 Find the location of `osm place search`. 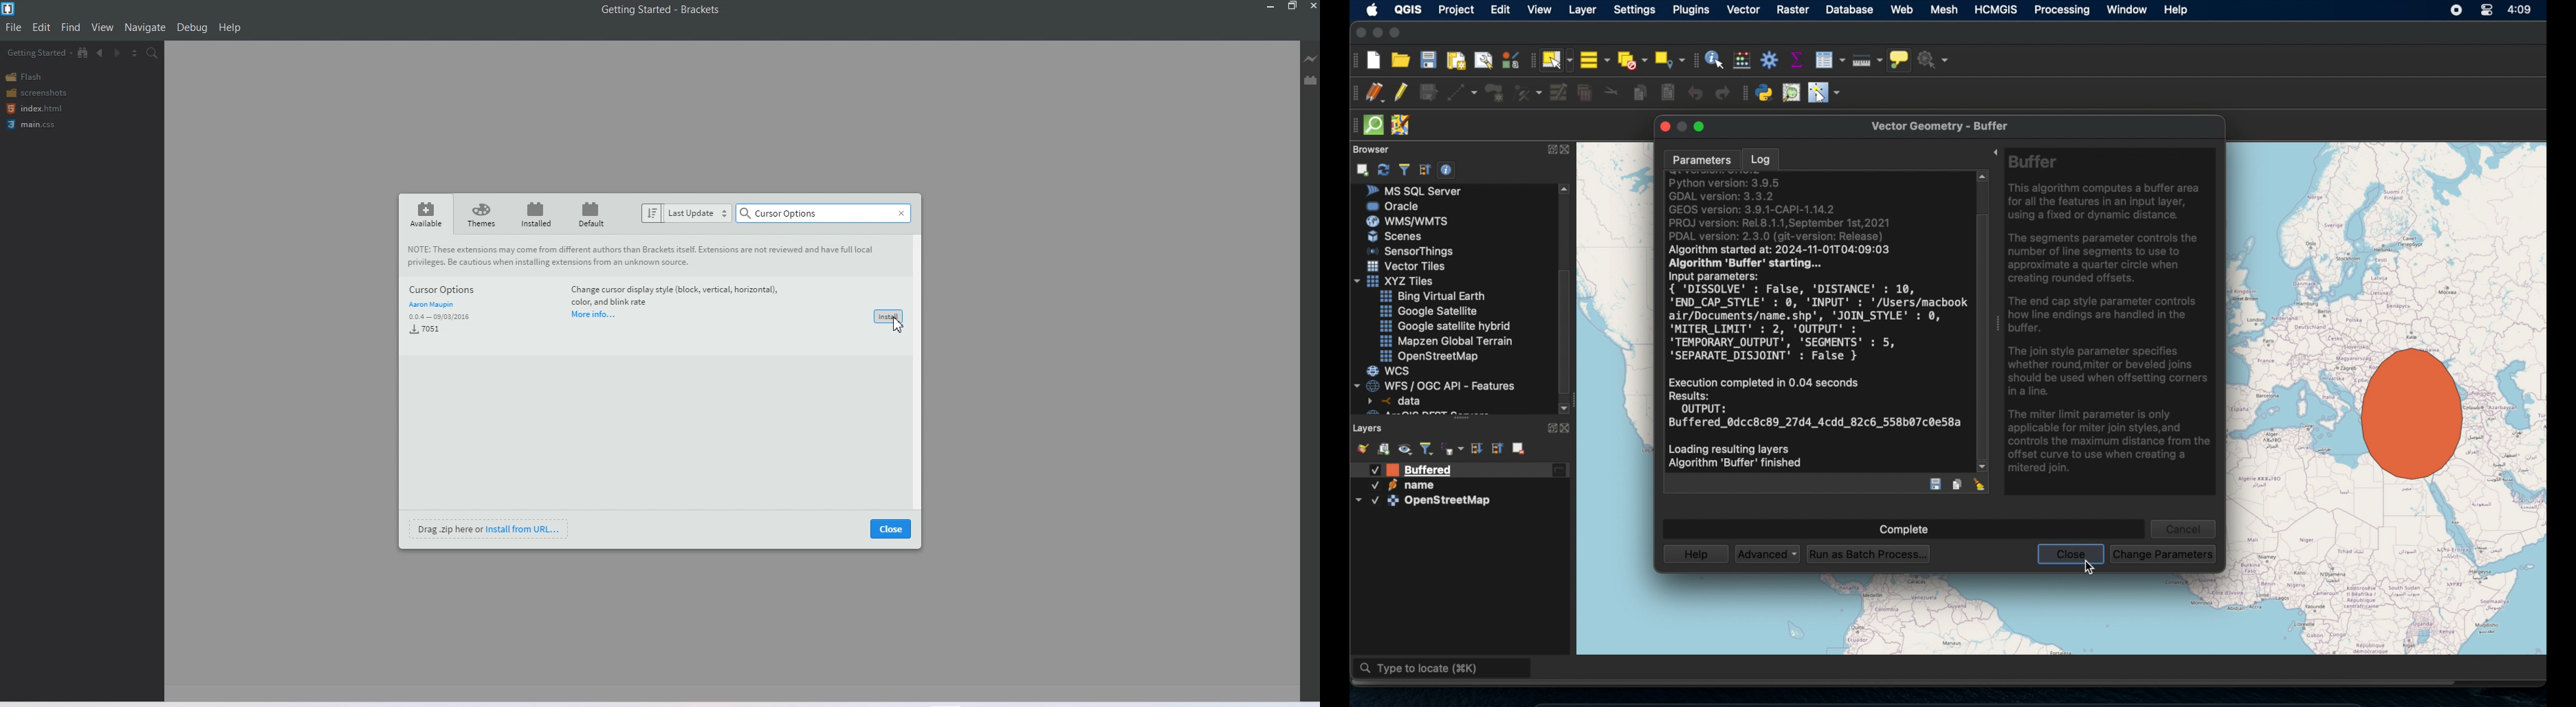

osm place search is located at coordinates (1792, 92).